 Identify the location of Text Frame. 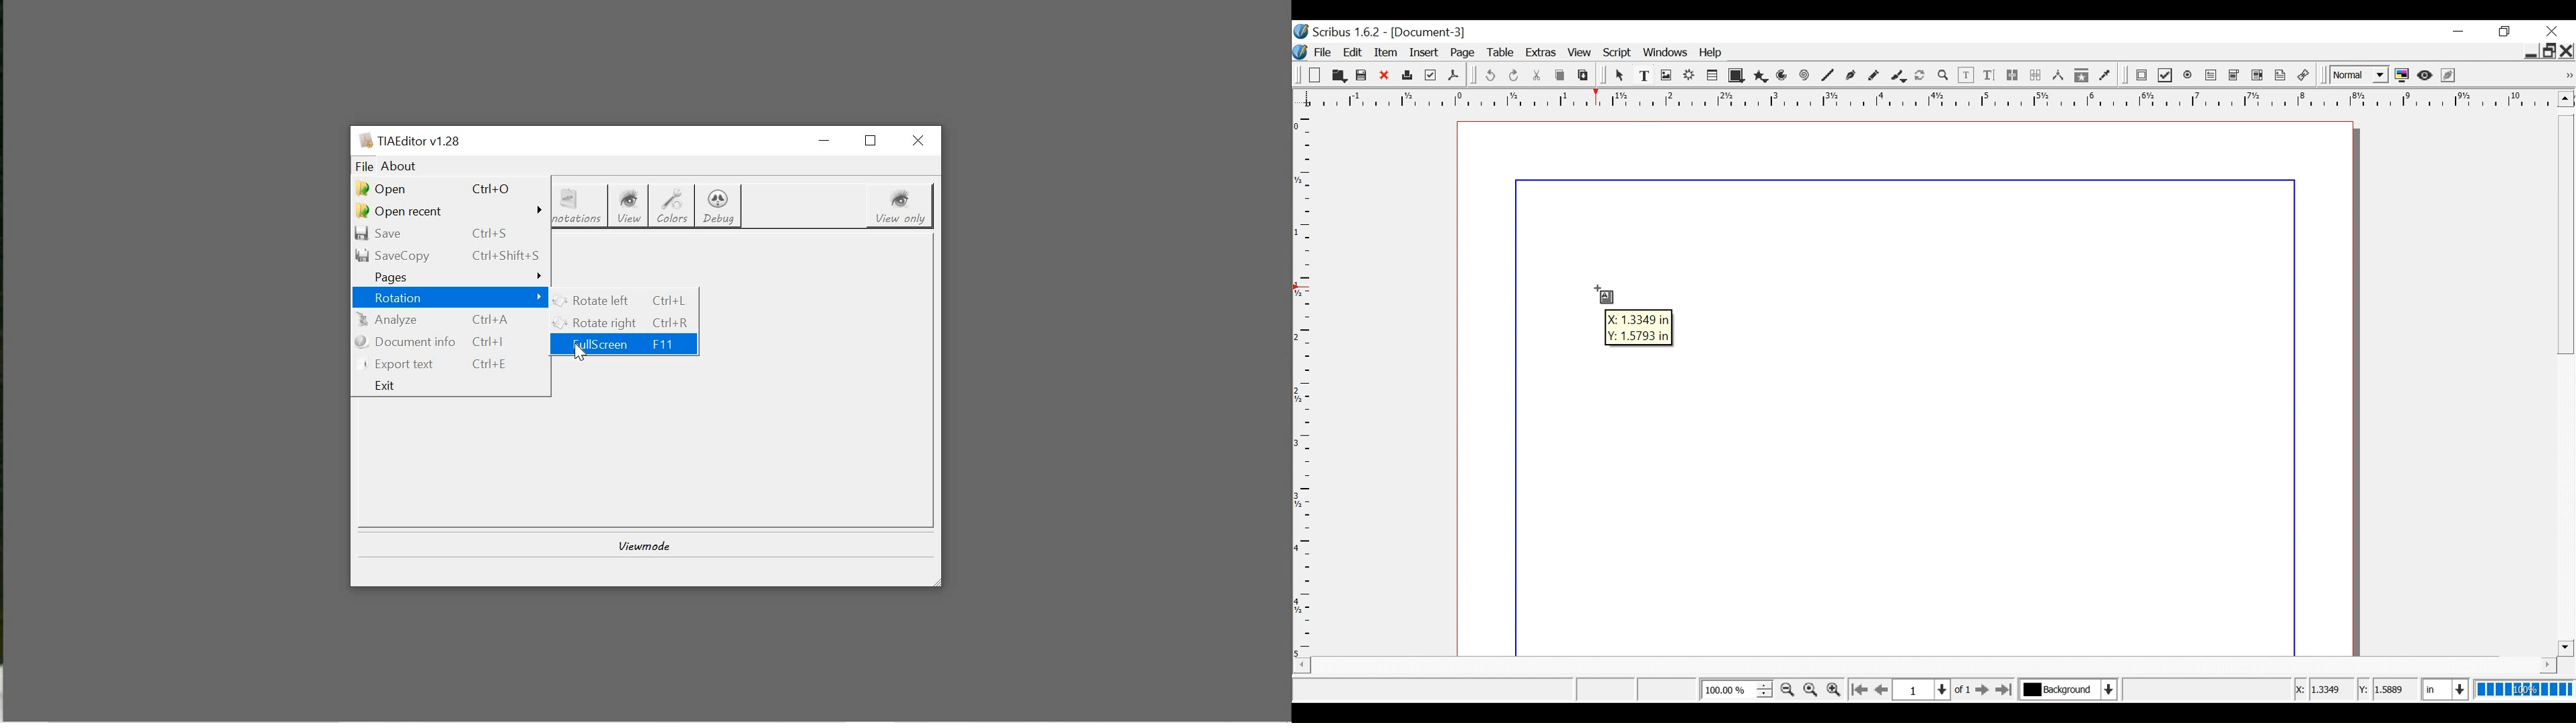
(1644, 76).